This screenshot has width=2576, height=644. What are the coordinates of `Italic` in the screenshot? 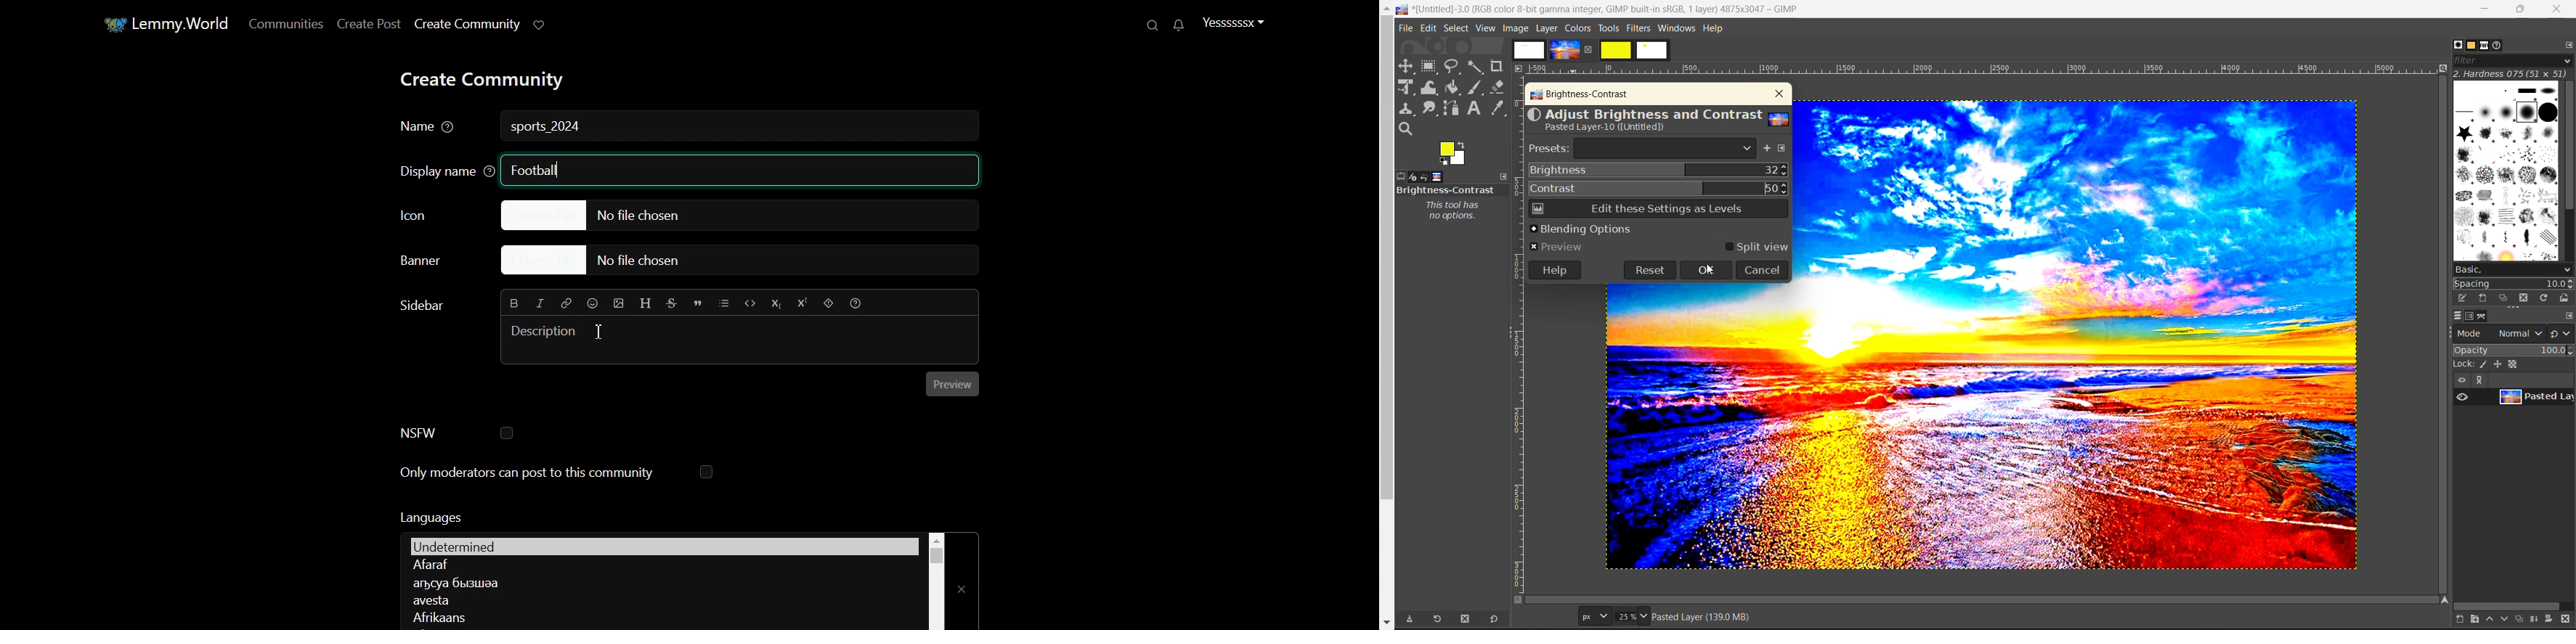 It's located at (540, 303).